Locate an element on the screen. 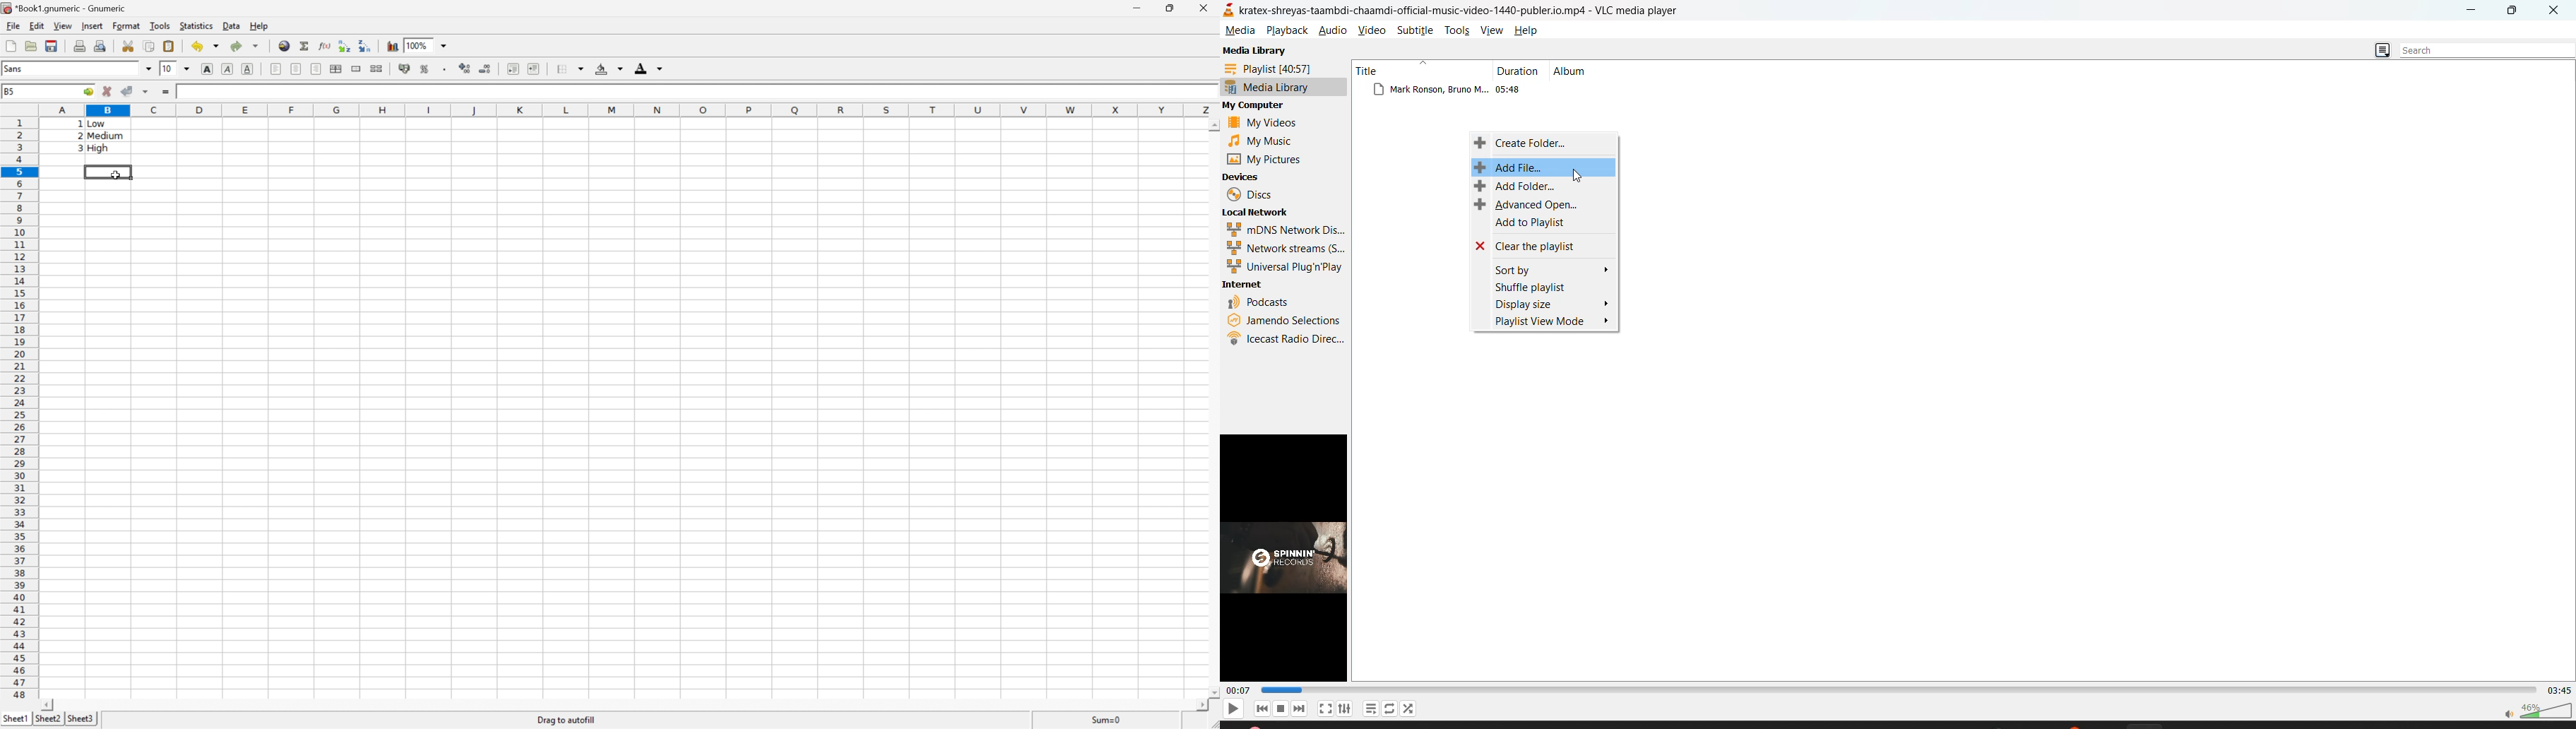 Image resolution: width=2576 pixels, height=756 pixels. Close is located at coordinates (1206, 8).